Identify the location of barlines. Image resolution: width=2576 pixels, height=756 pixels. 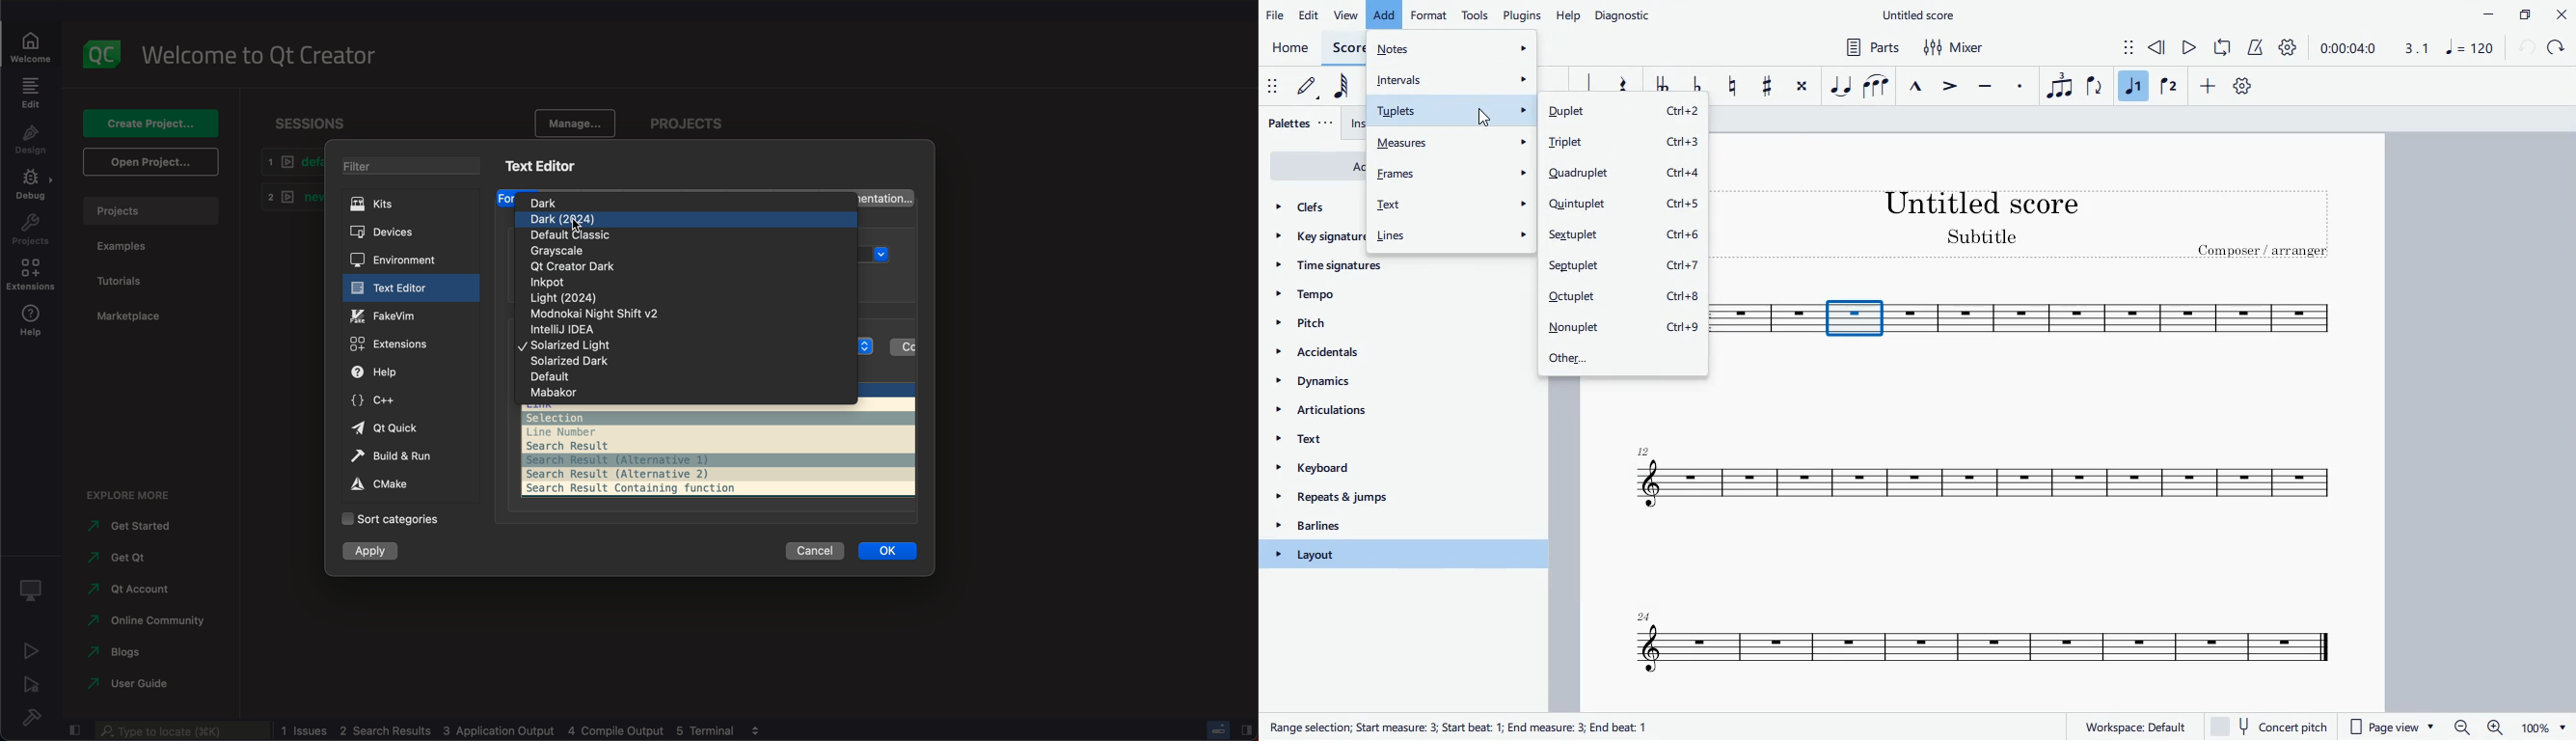
(1385, 528).